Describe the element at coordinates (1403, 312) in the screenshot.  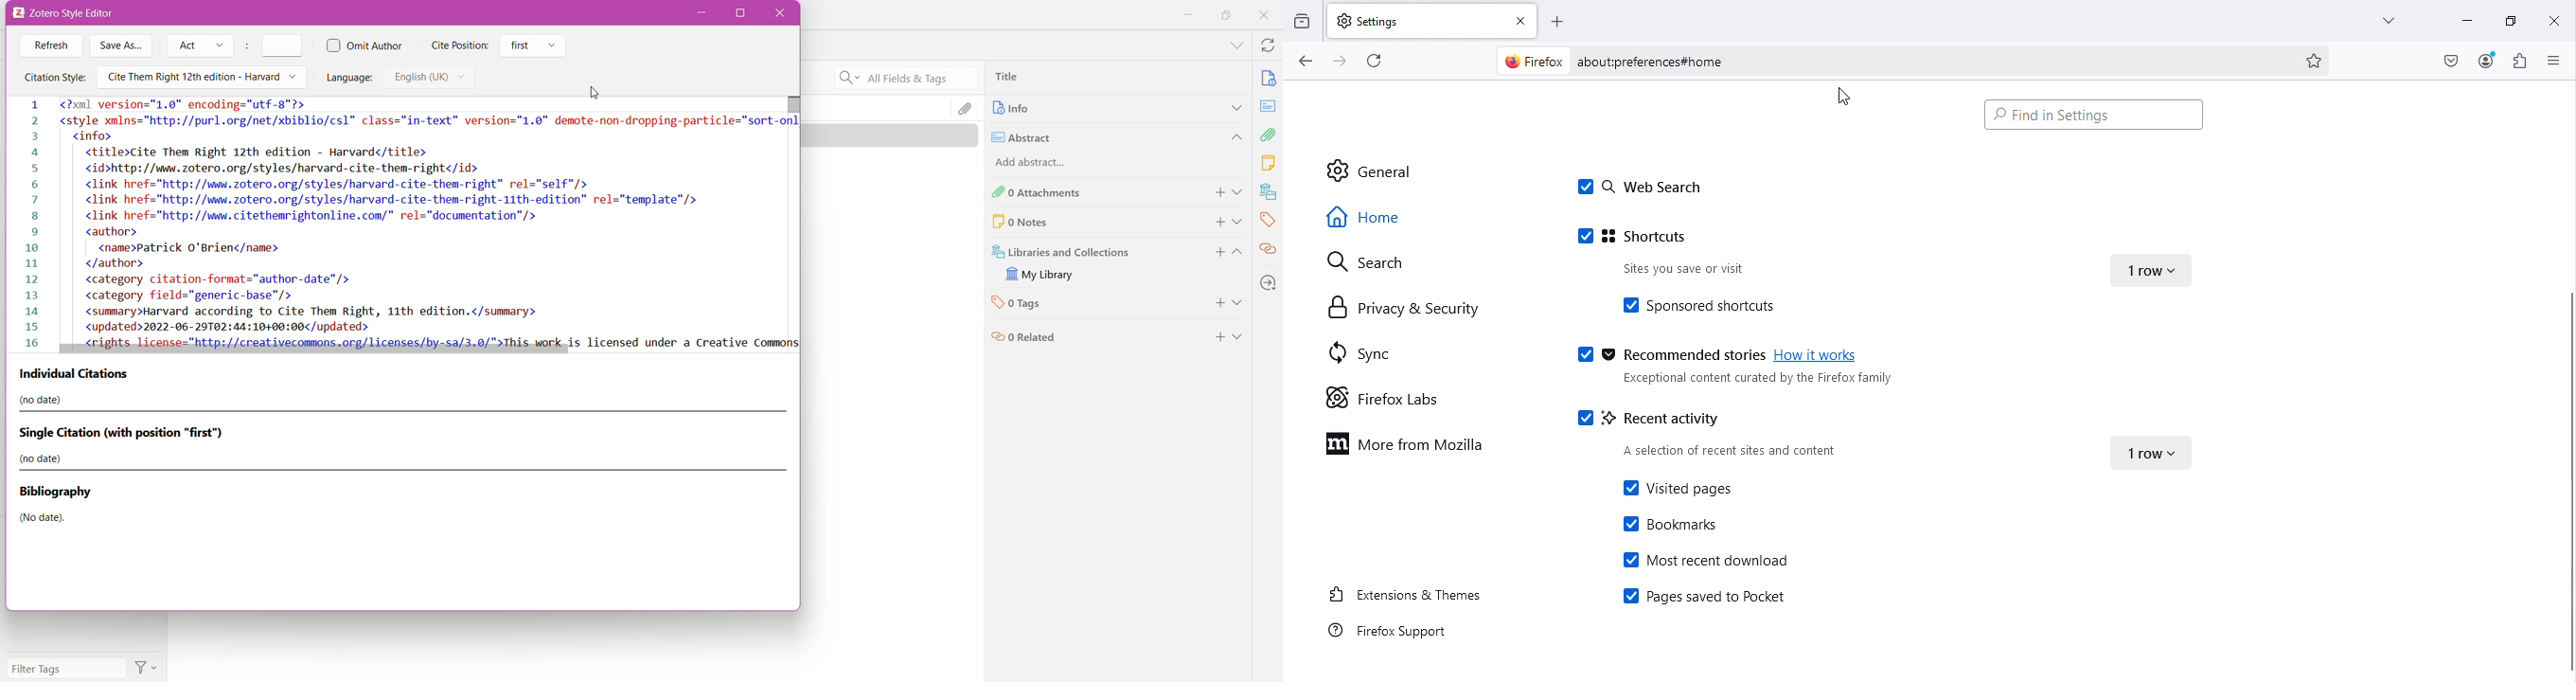
I see `Privacy and security` at that location.